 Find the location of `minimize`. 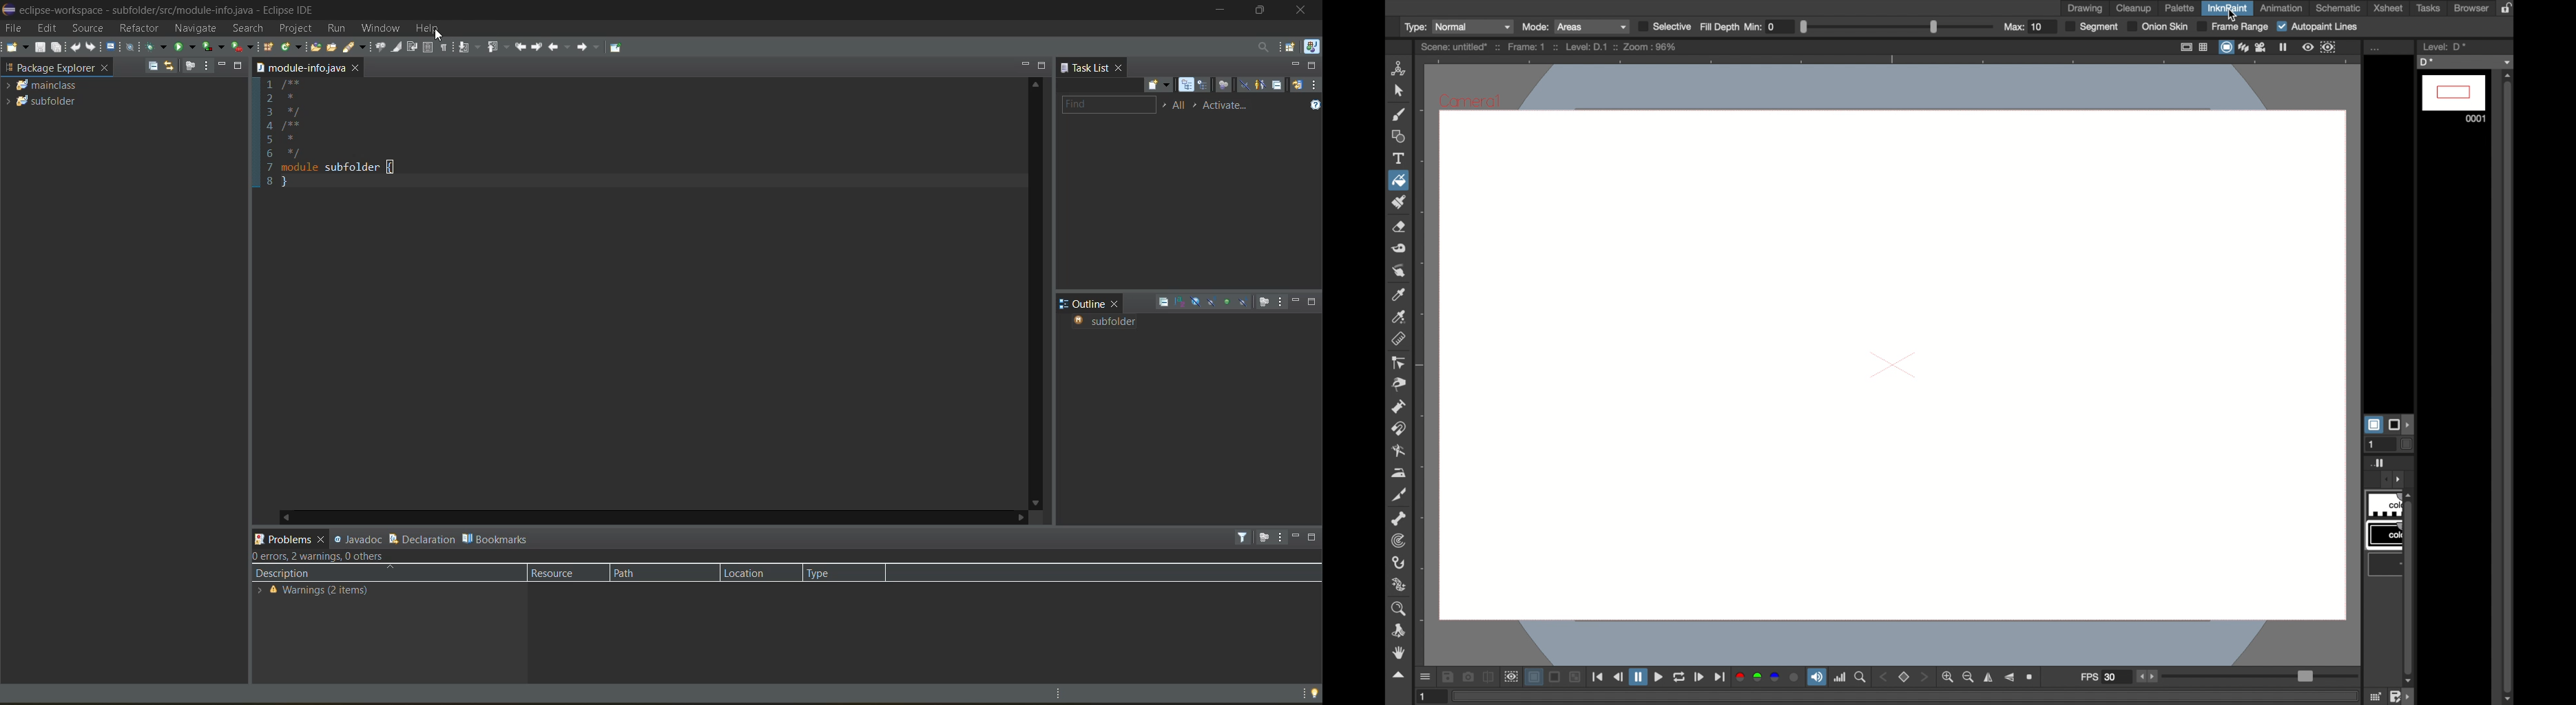

minimize is located at coordinates (222, 66).